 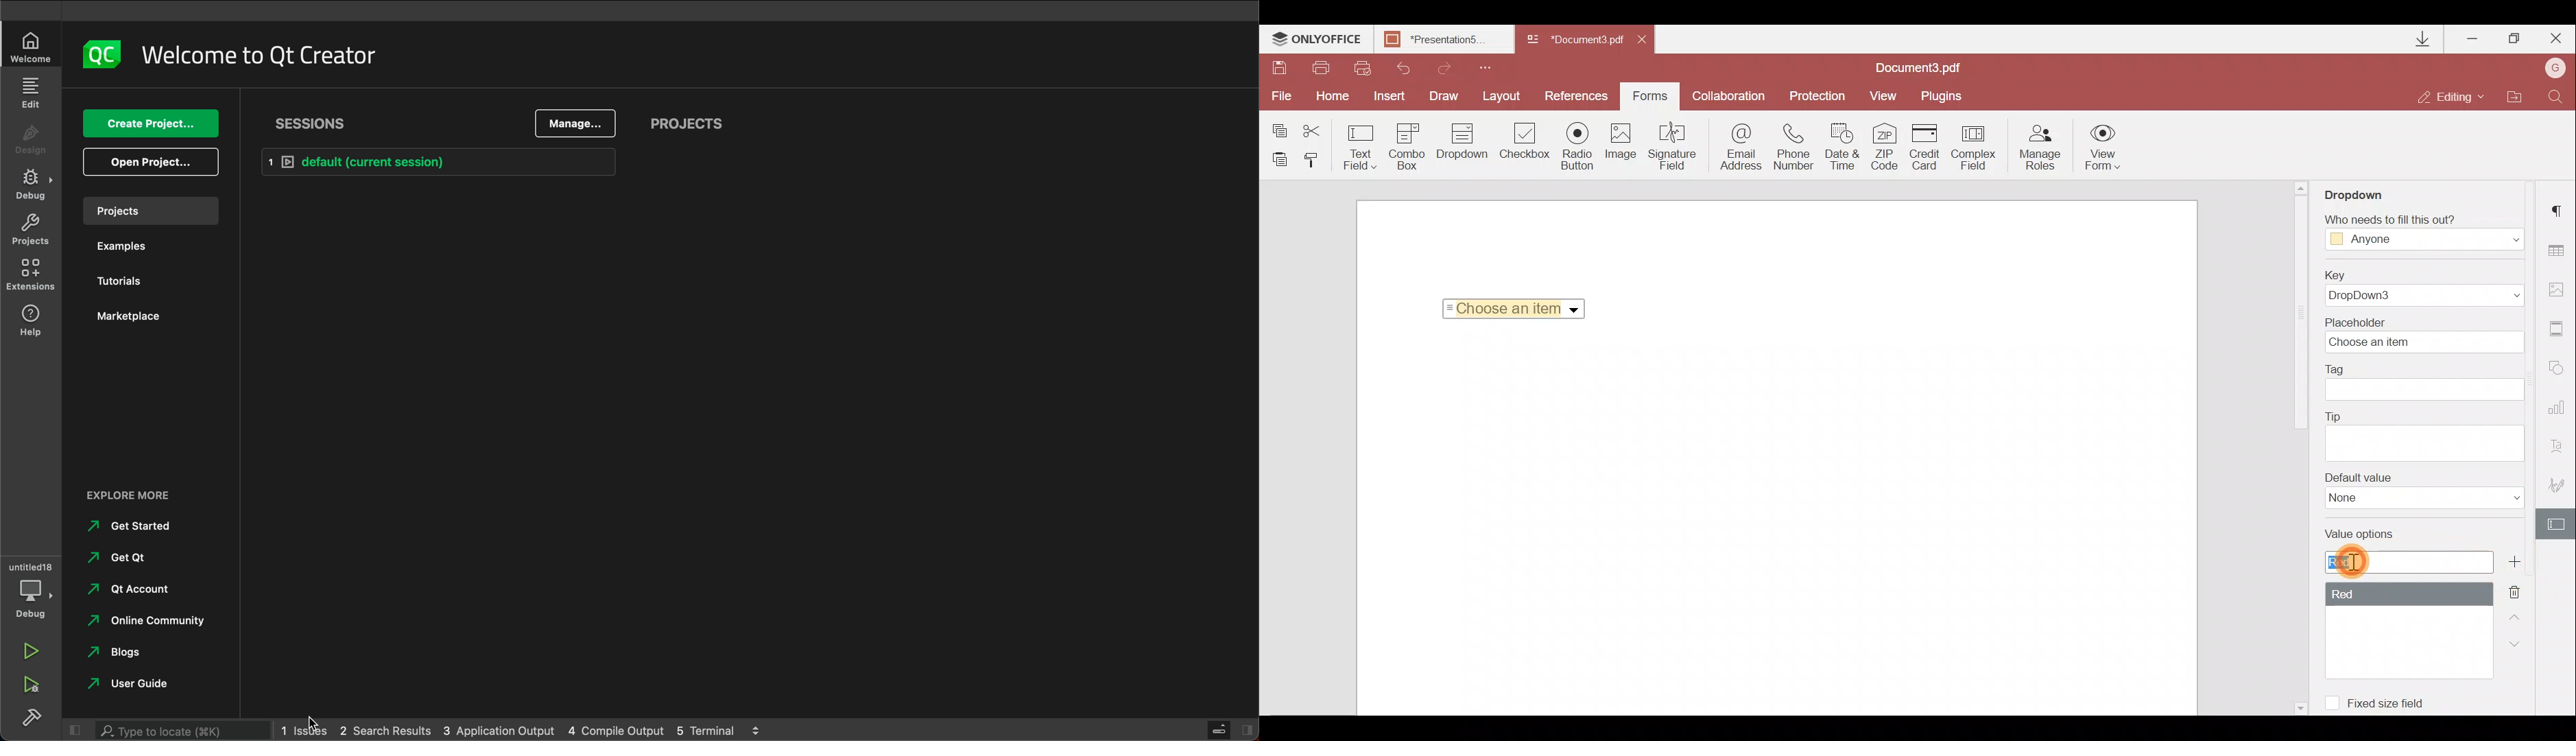 I want to click on manage, so click(x=577, y=124).